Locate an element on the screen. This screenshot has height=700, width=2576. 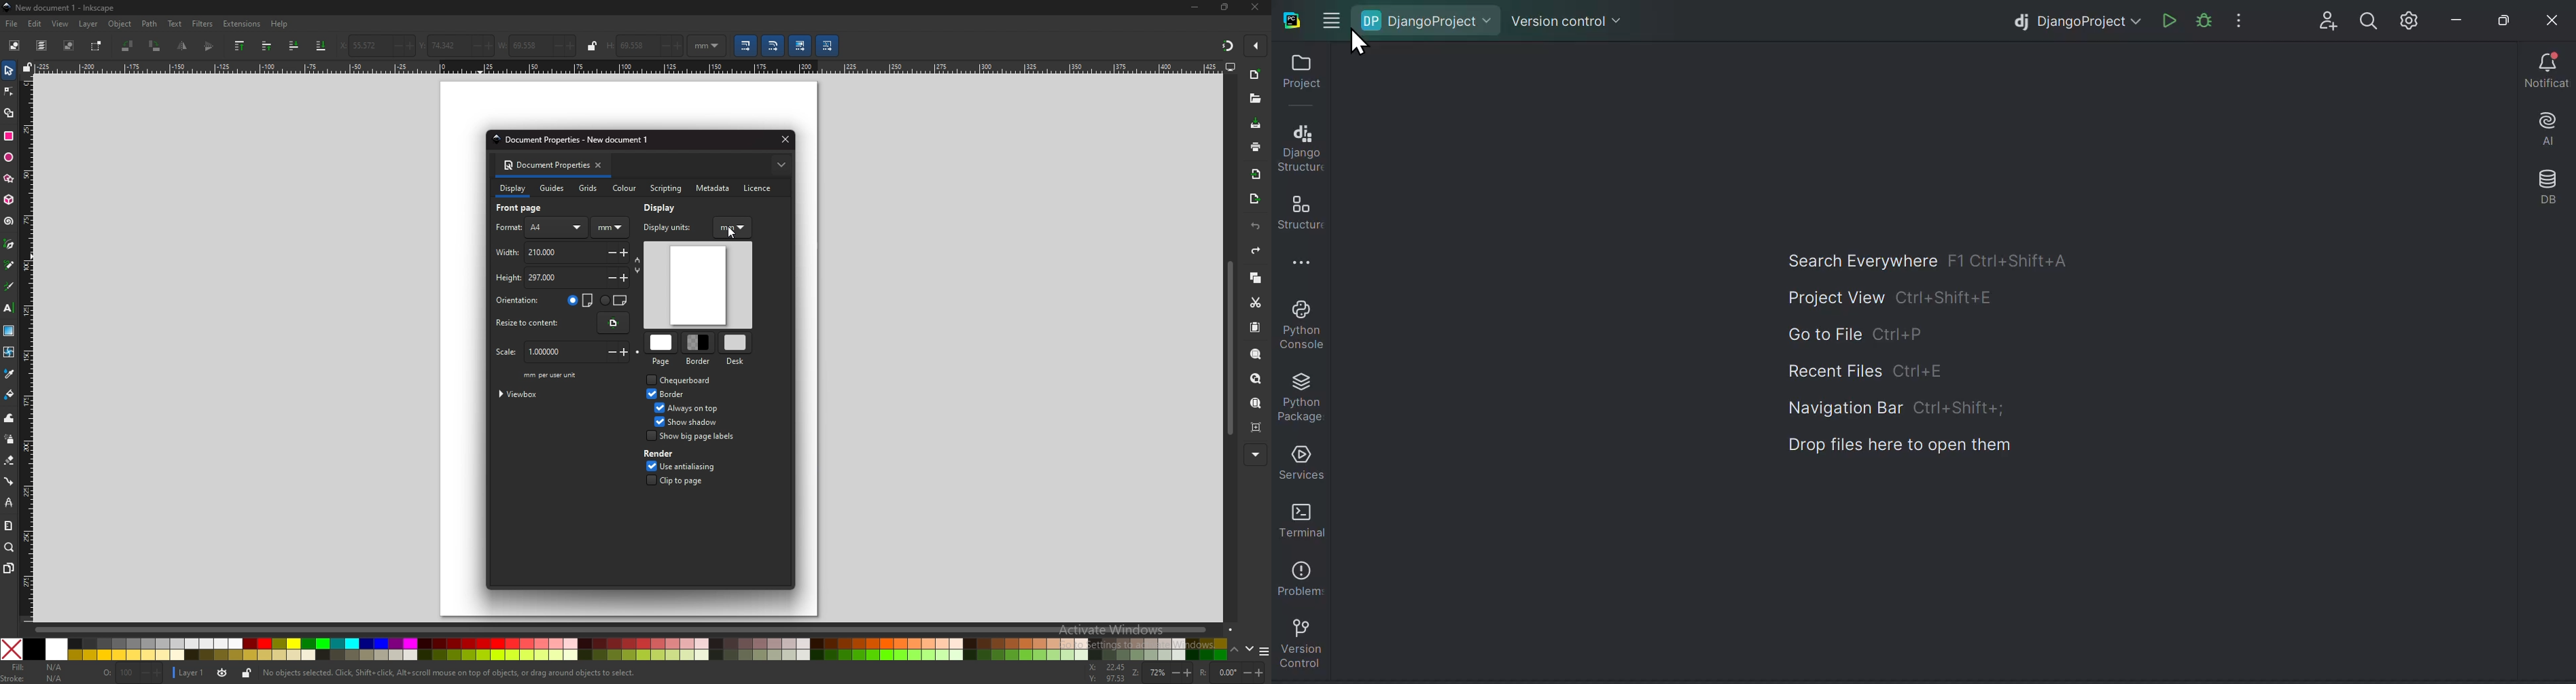
license is located at coordinates (761, 188).